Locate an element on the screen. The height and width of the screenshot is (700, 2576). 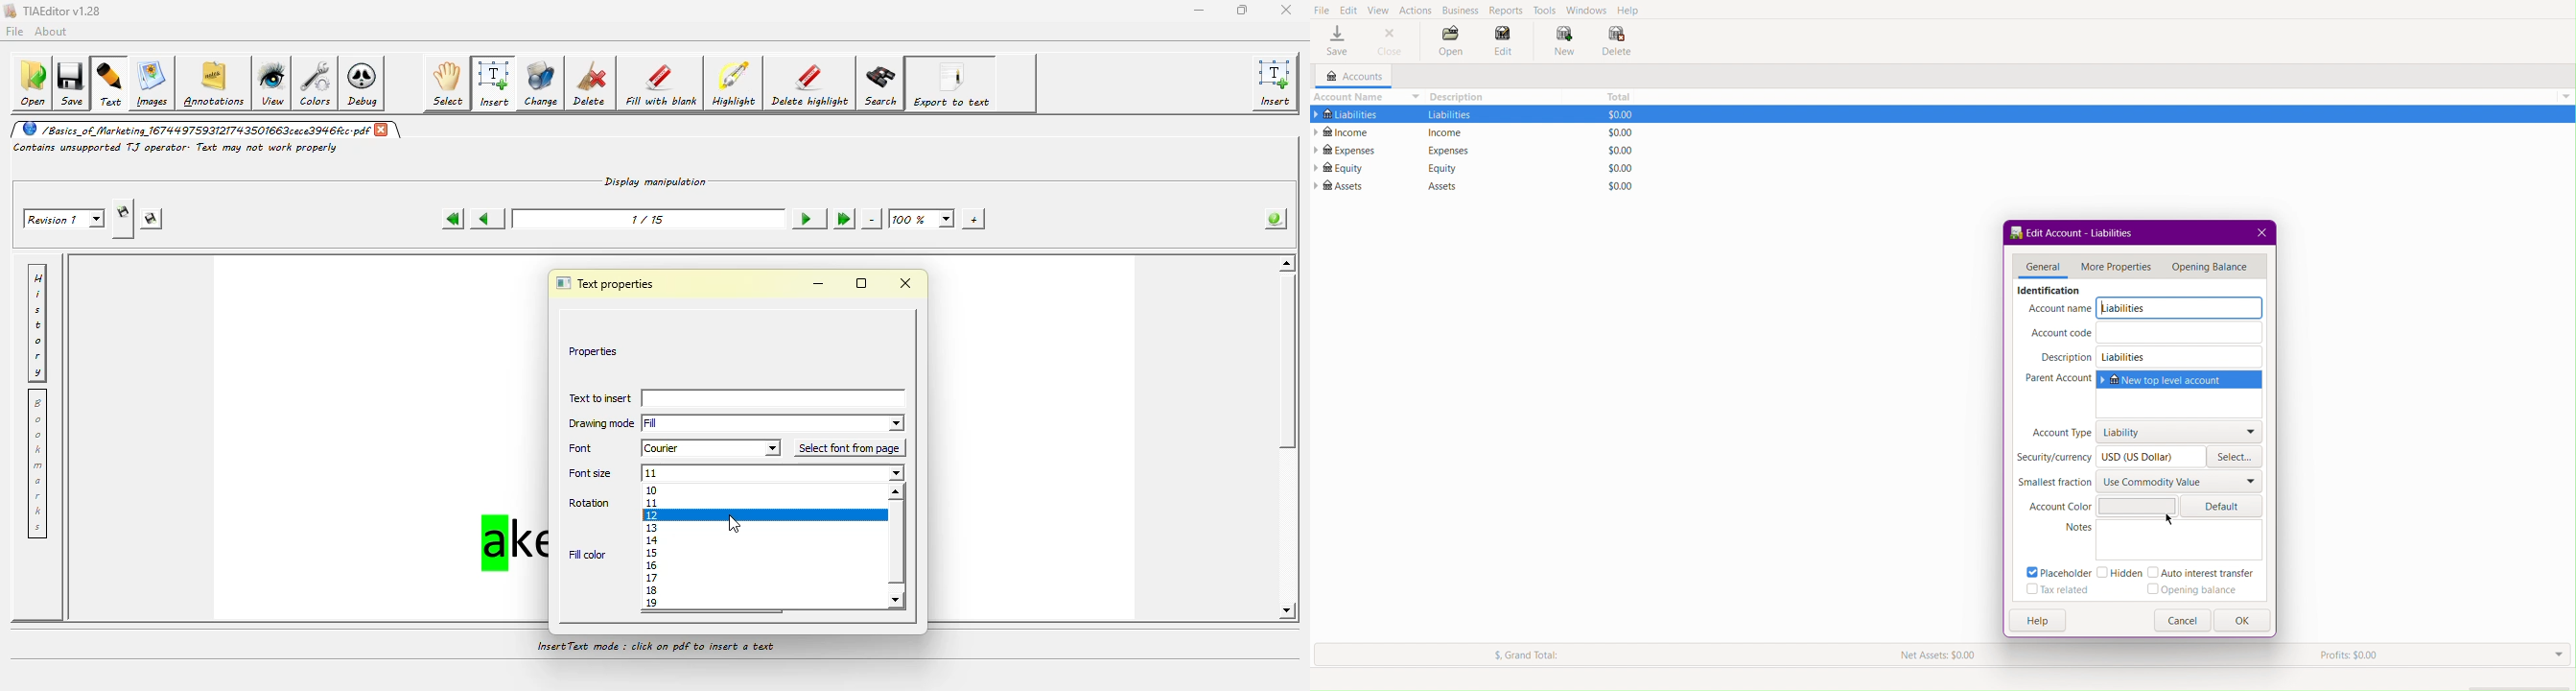
Opening balance is located at coordinates (2195, 589).